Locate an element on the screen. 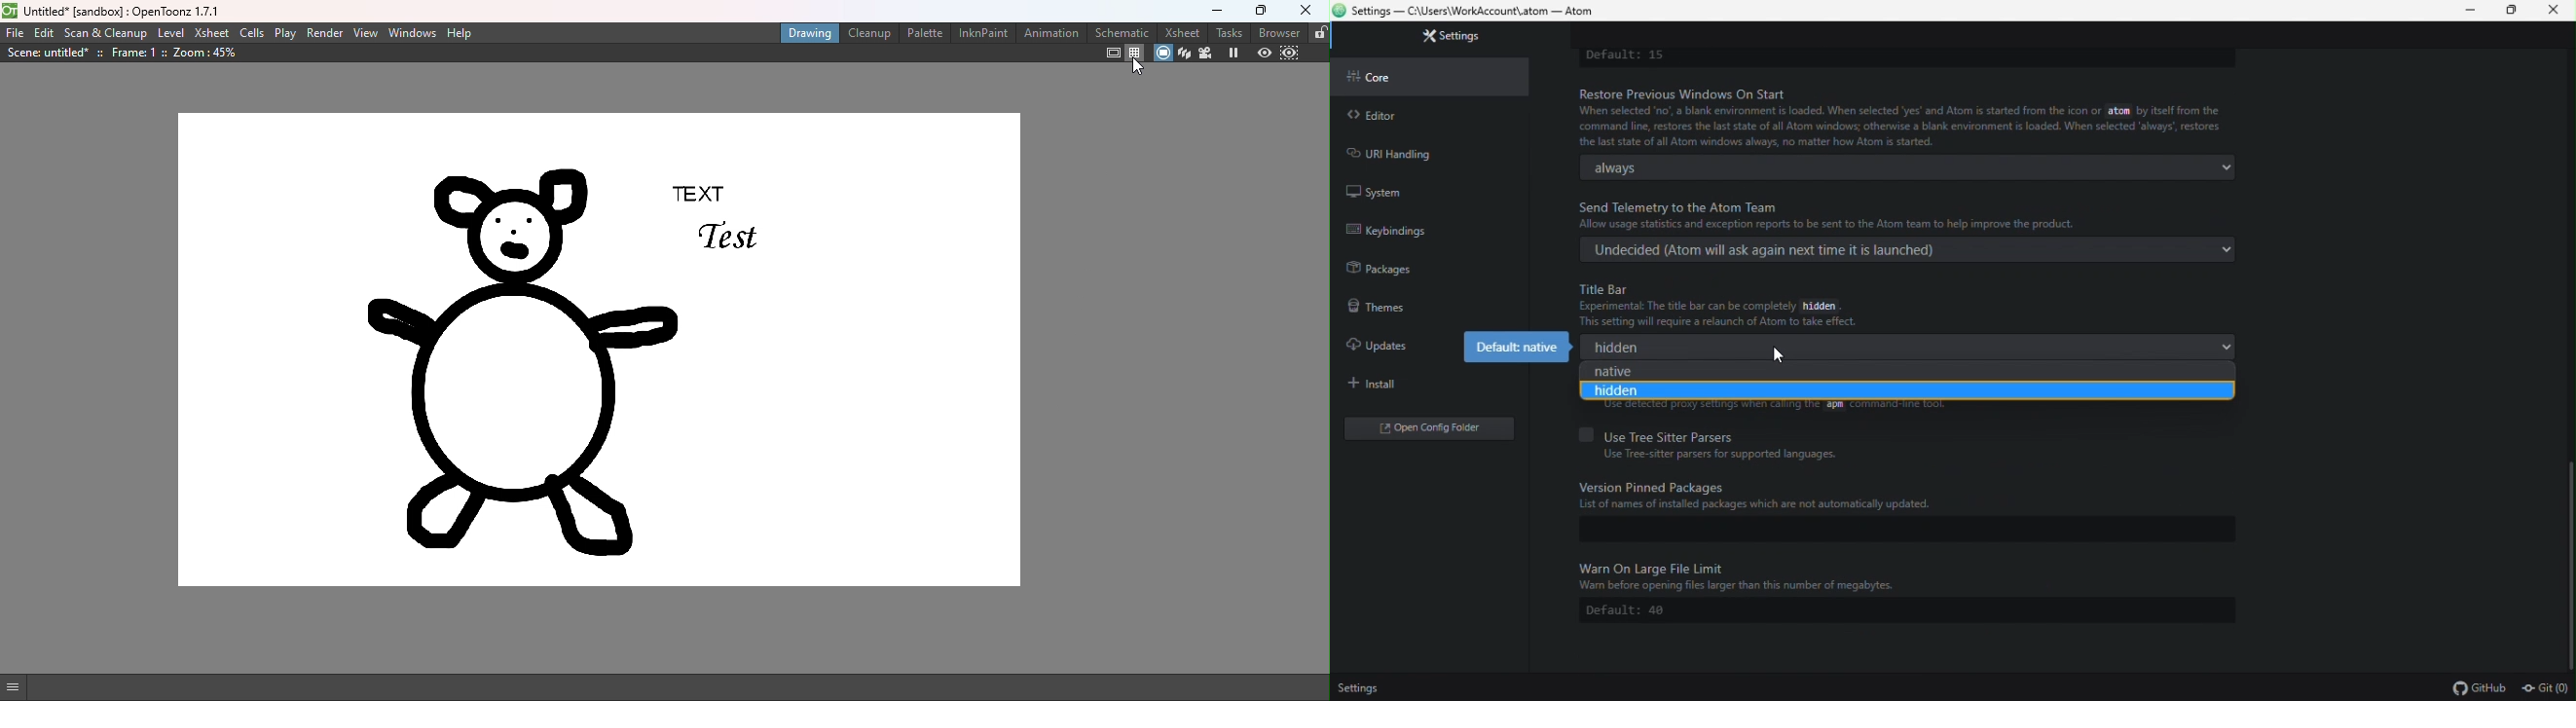 This screenshot has height=728, width=2576. Experimental: The title bar can be completely hidden. This setting will require a relaunch of Atom to take effect. is located at coordinates (1721, 314).